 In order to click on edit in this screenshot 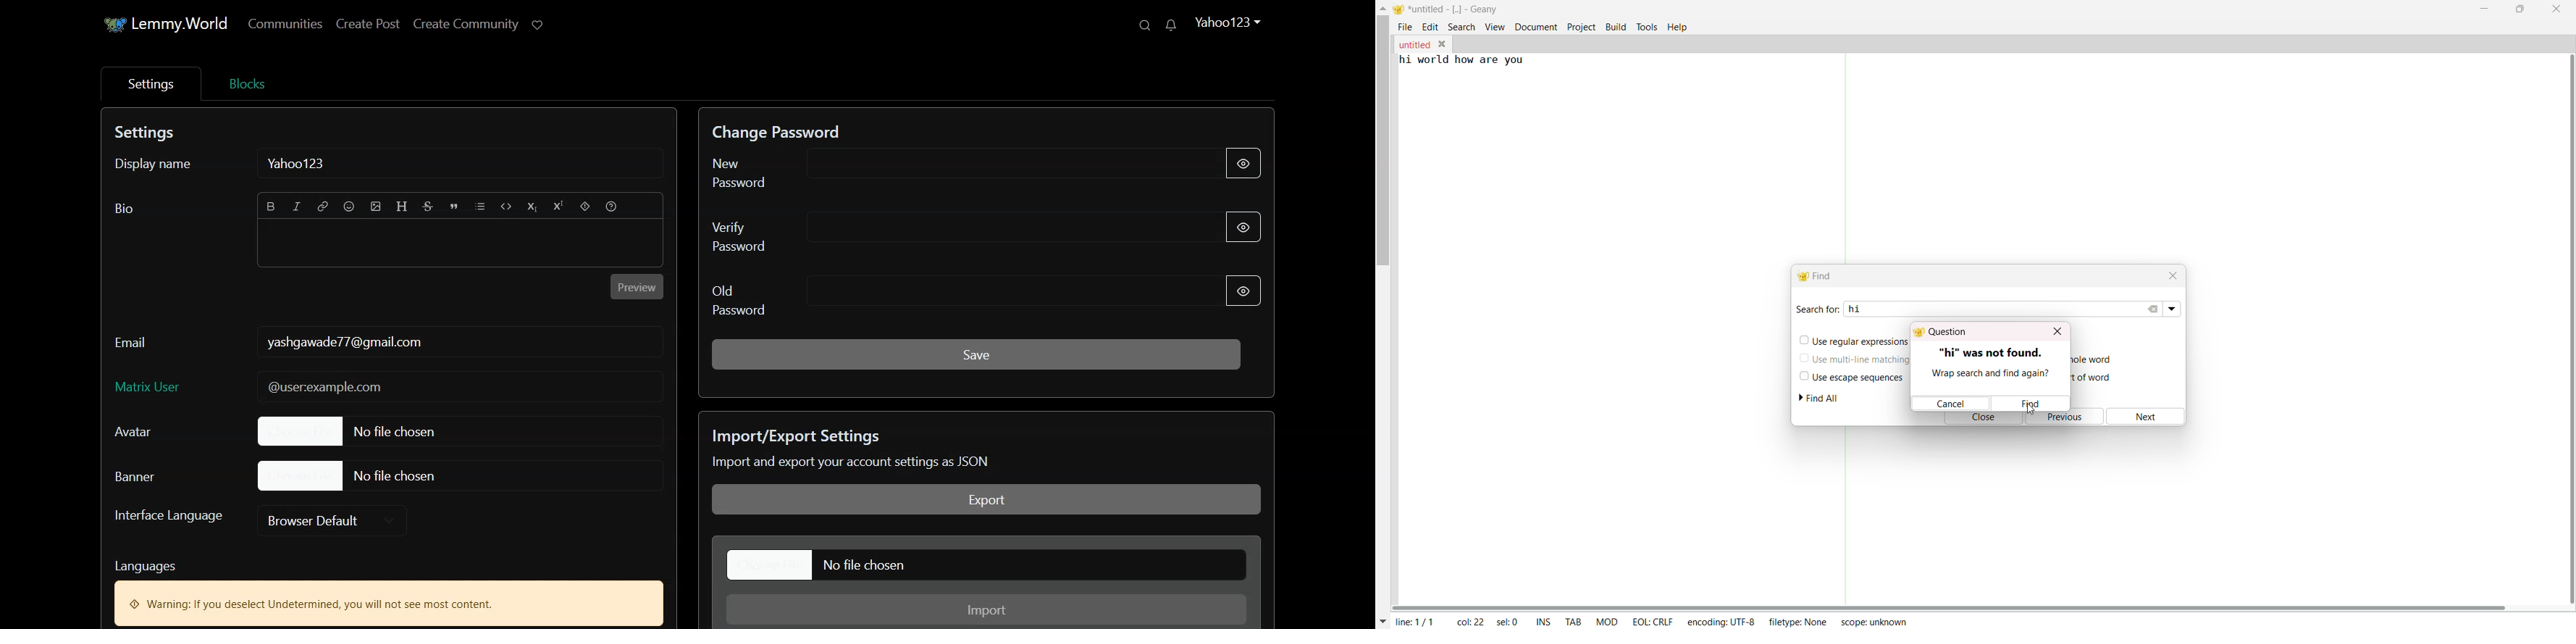, I will do `click(1428, 26)`.